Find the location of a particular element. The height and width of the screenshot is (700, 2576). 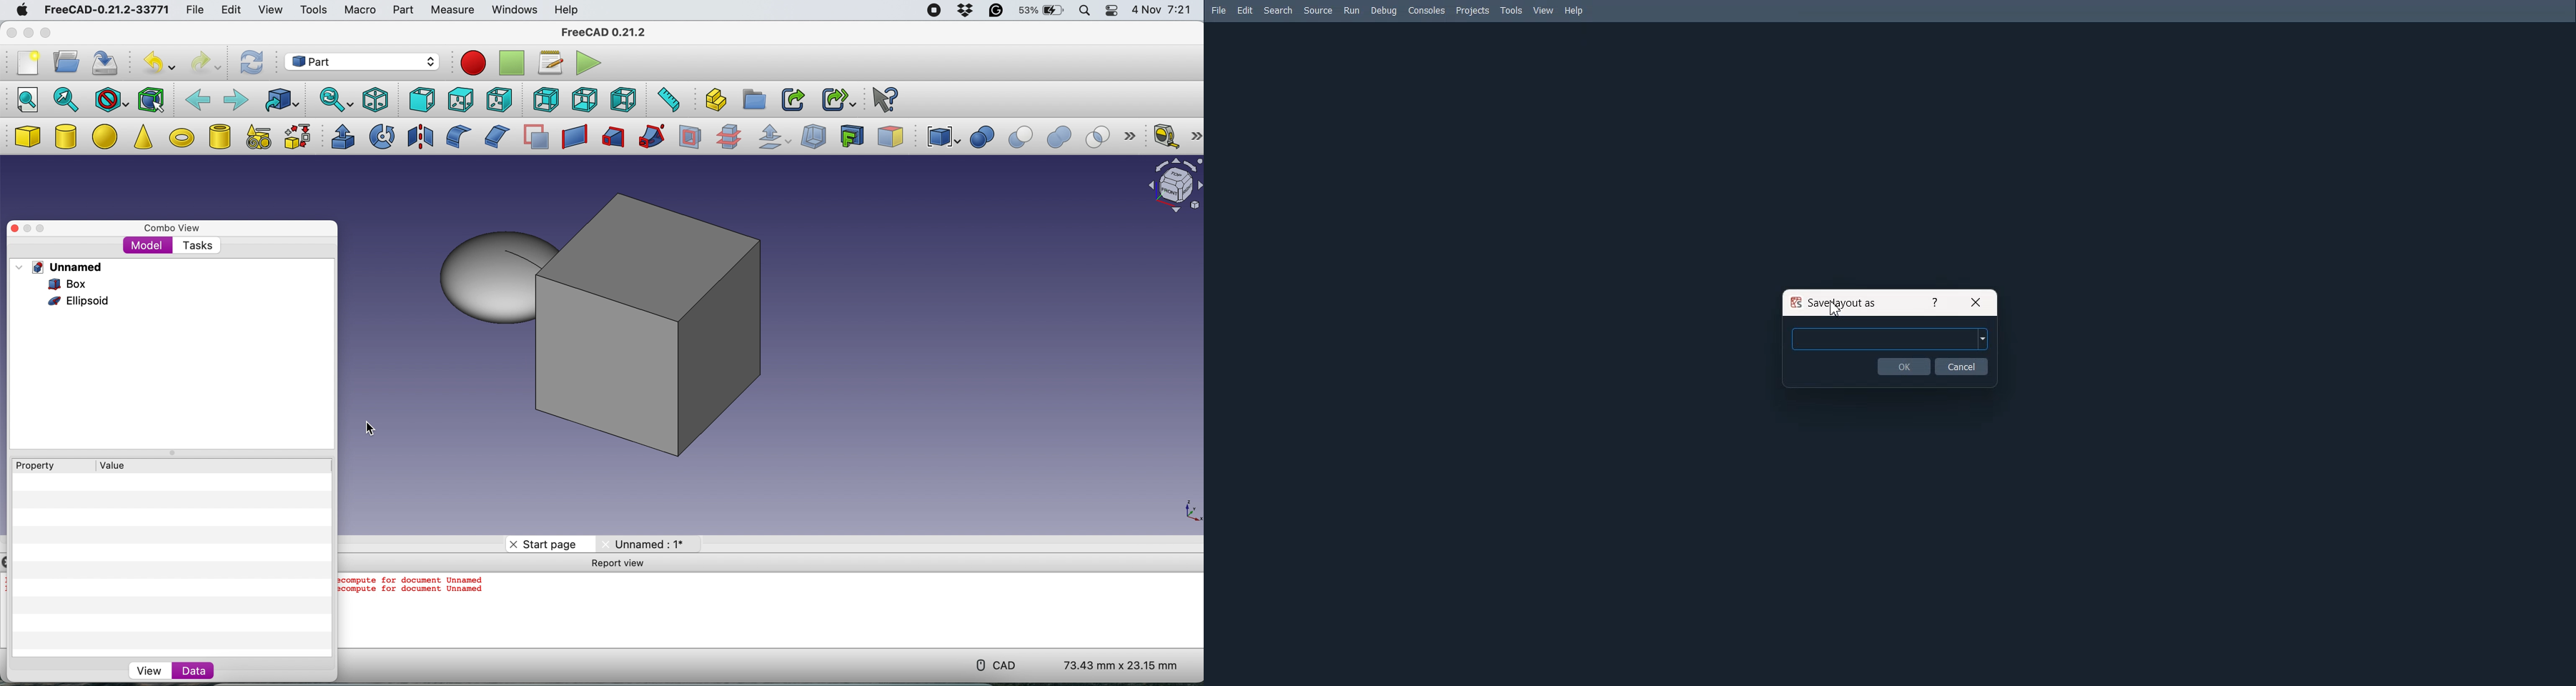

FreeCAD-0.21.2-33771 is located at coordinates (105, 10).